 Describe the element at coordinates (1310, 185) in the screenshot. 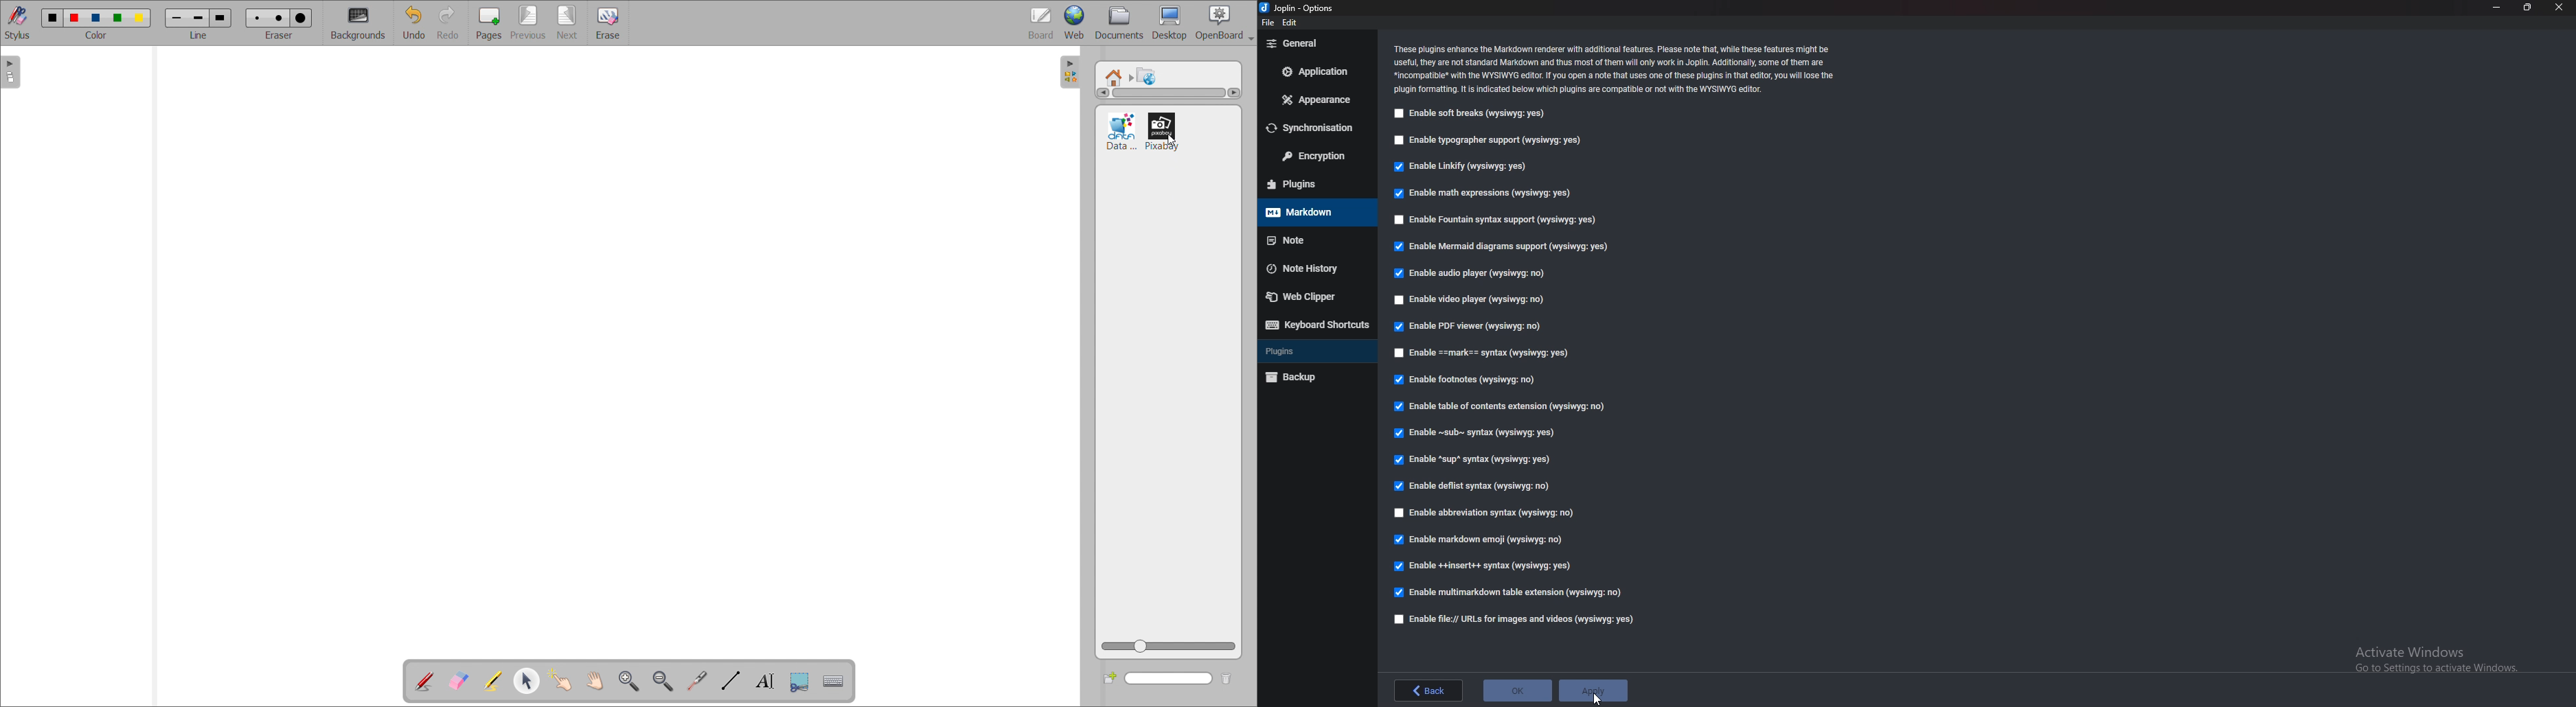

I see `Plugins` at that location.